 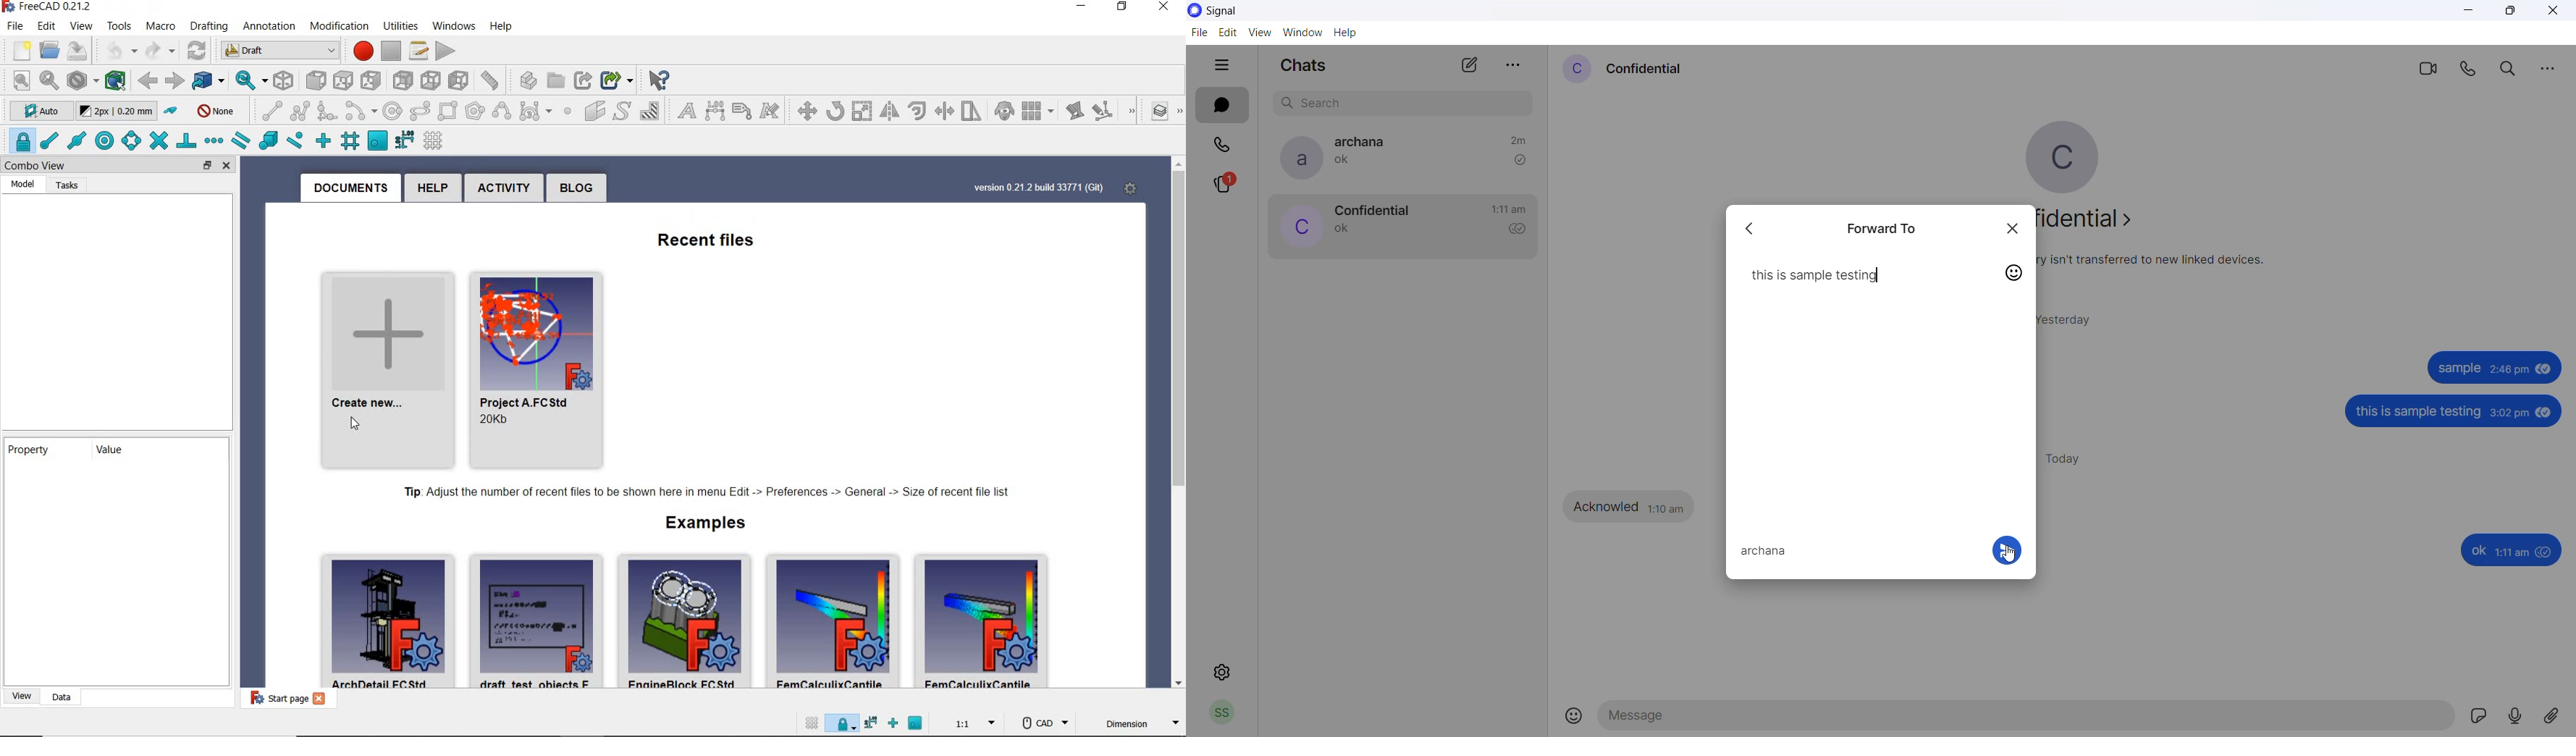 What do you see at coordinates (393, 52) in the screenshot?
I see `stop macro recording` at bounding box center [393, 52].